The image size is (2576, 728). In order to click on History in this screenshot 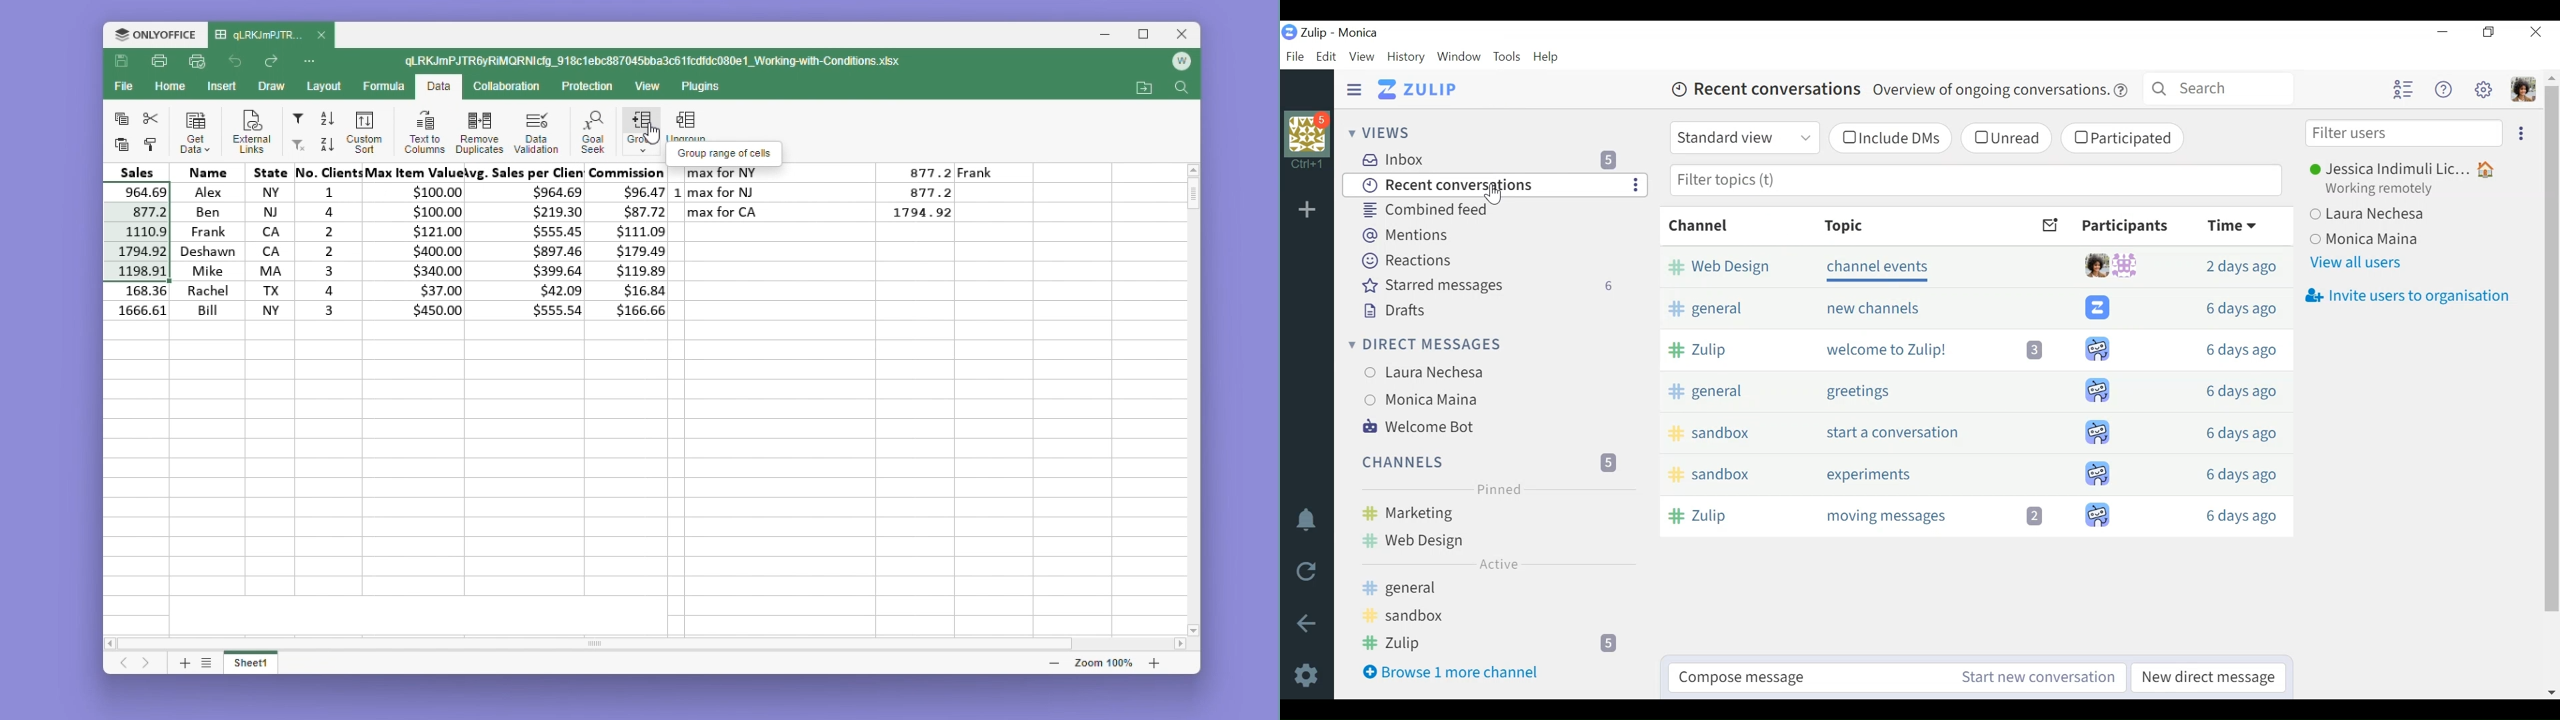, I will do `click(1407, 57)`.